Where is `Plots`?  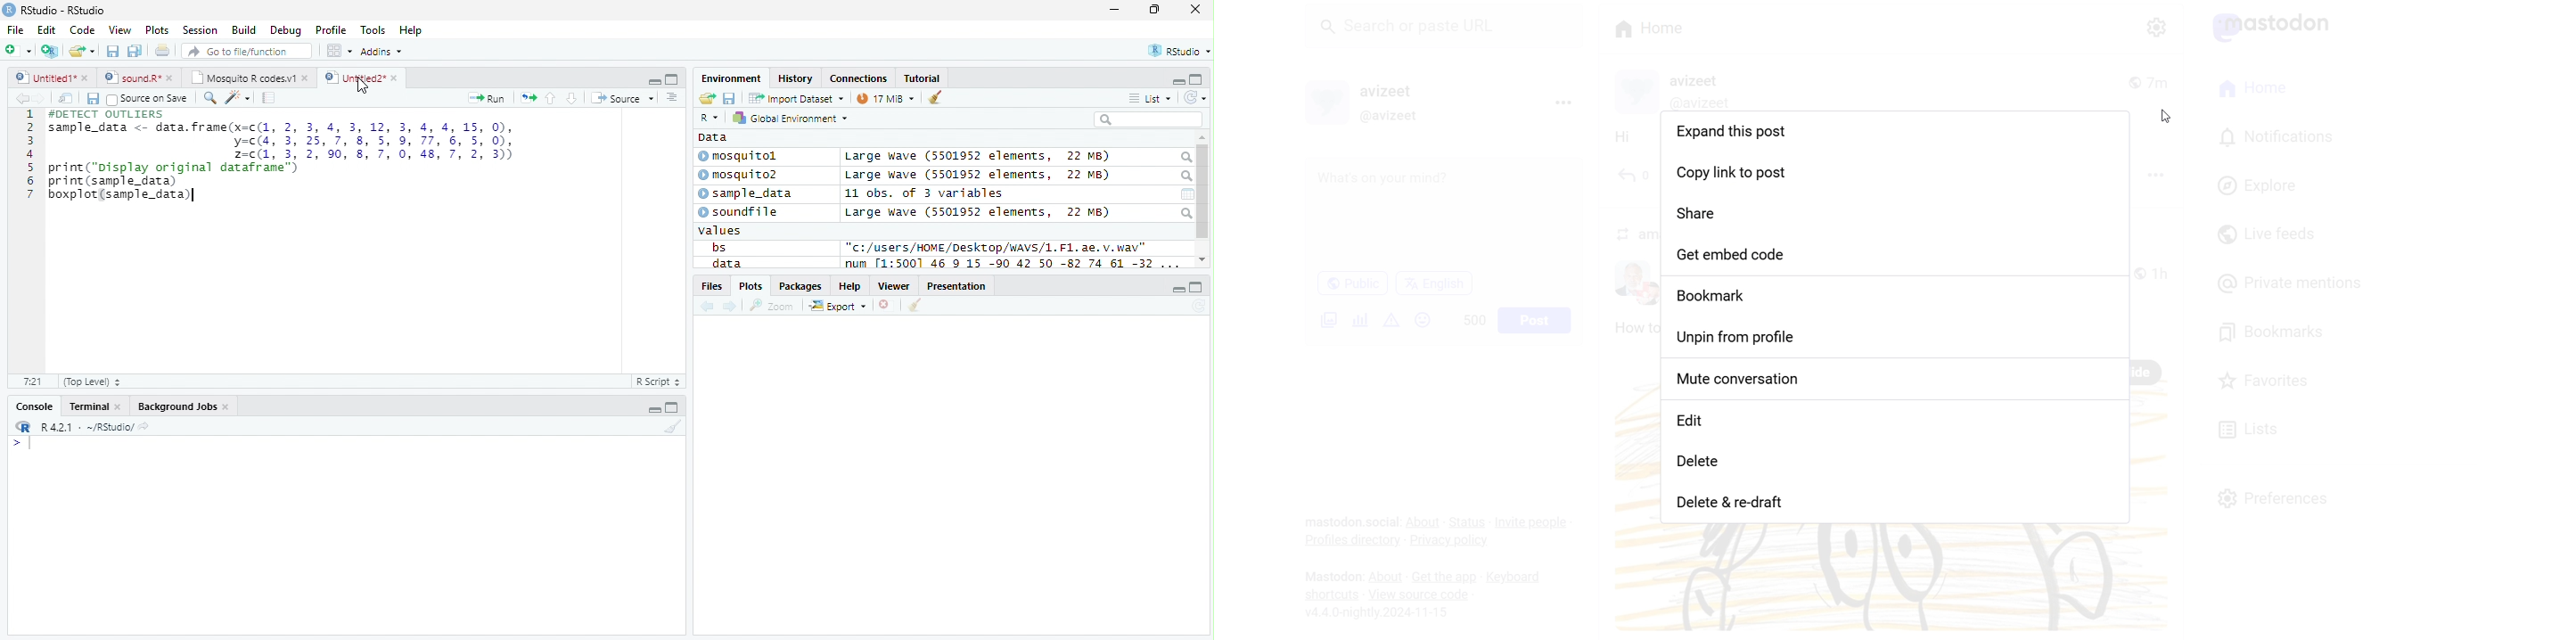
Plots is located at coordinates (158, 30).